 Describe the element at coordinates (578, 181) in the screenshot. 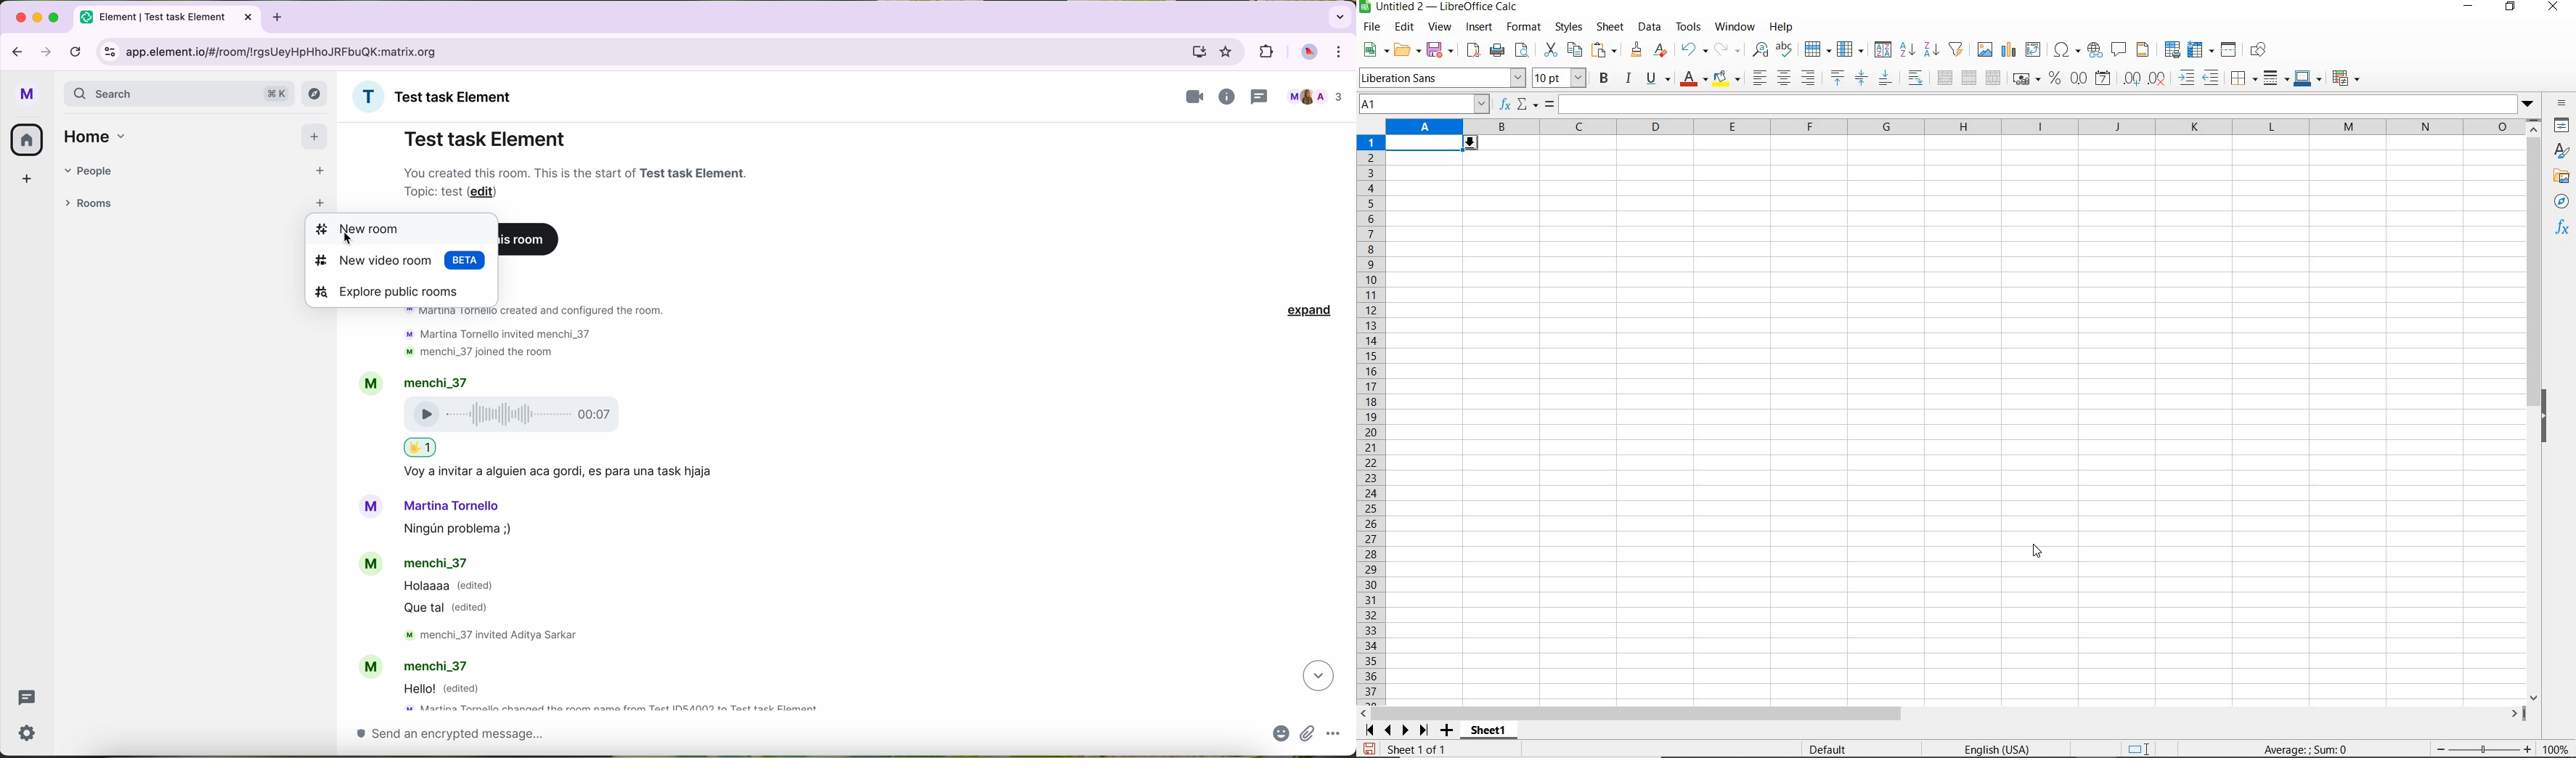

I see `note` at that location.